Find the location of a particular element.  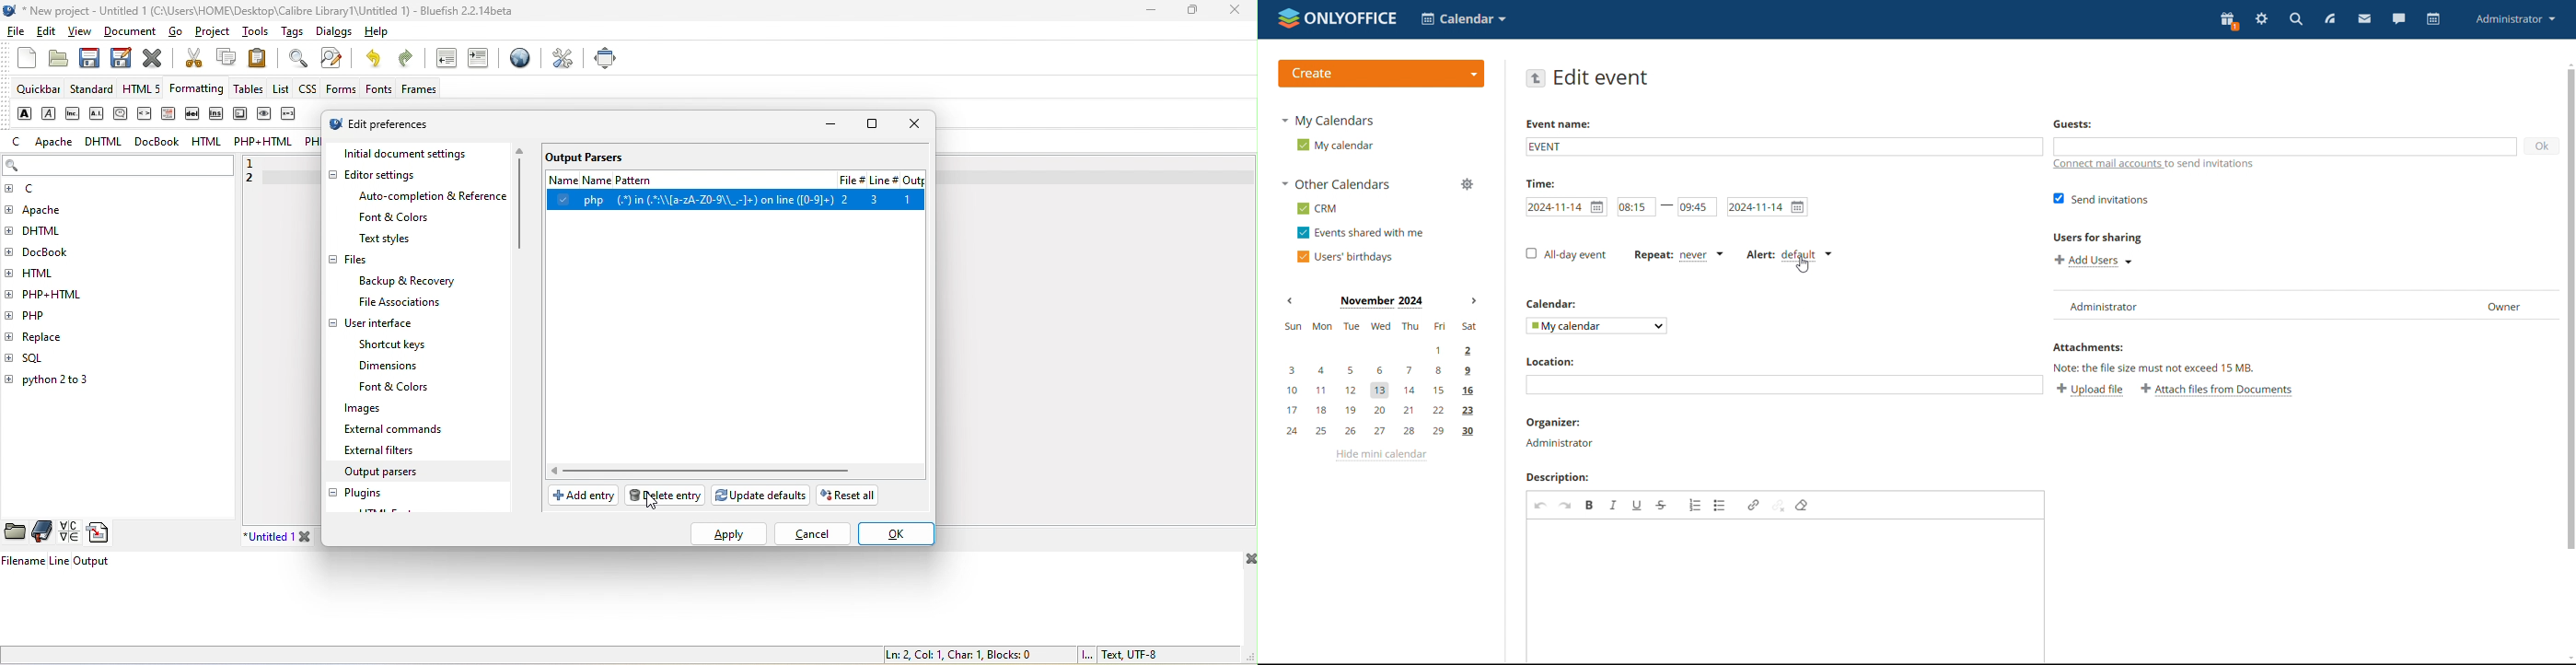

text, utf 8 is located at coordinates (1119, 655).